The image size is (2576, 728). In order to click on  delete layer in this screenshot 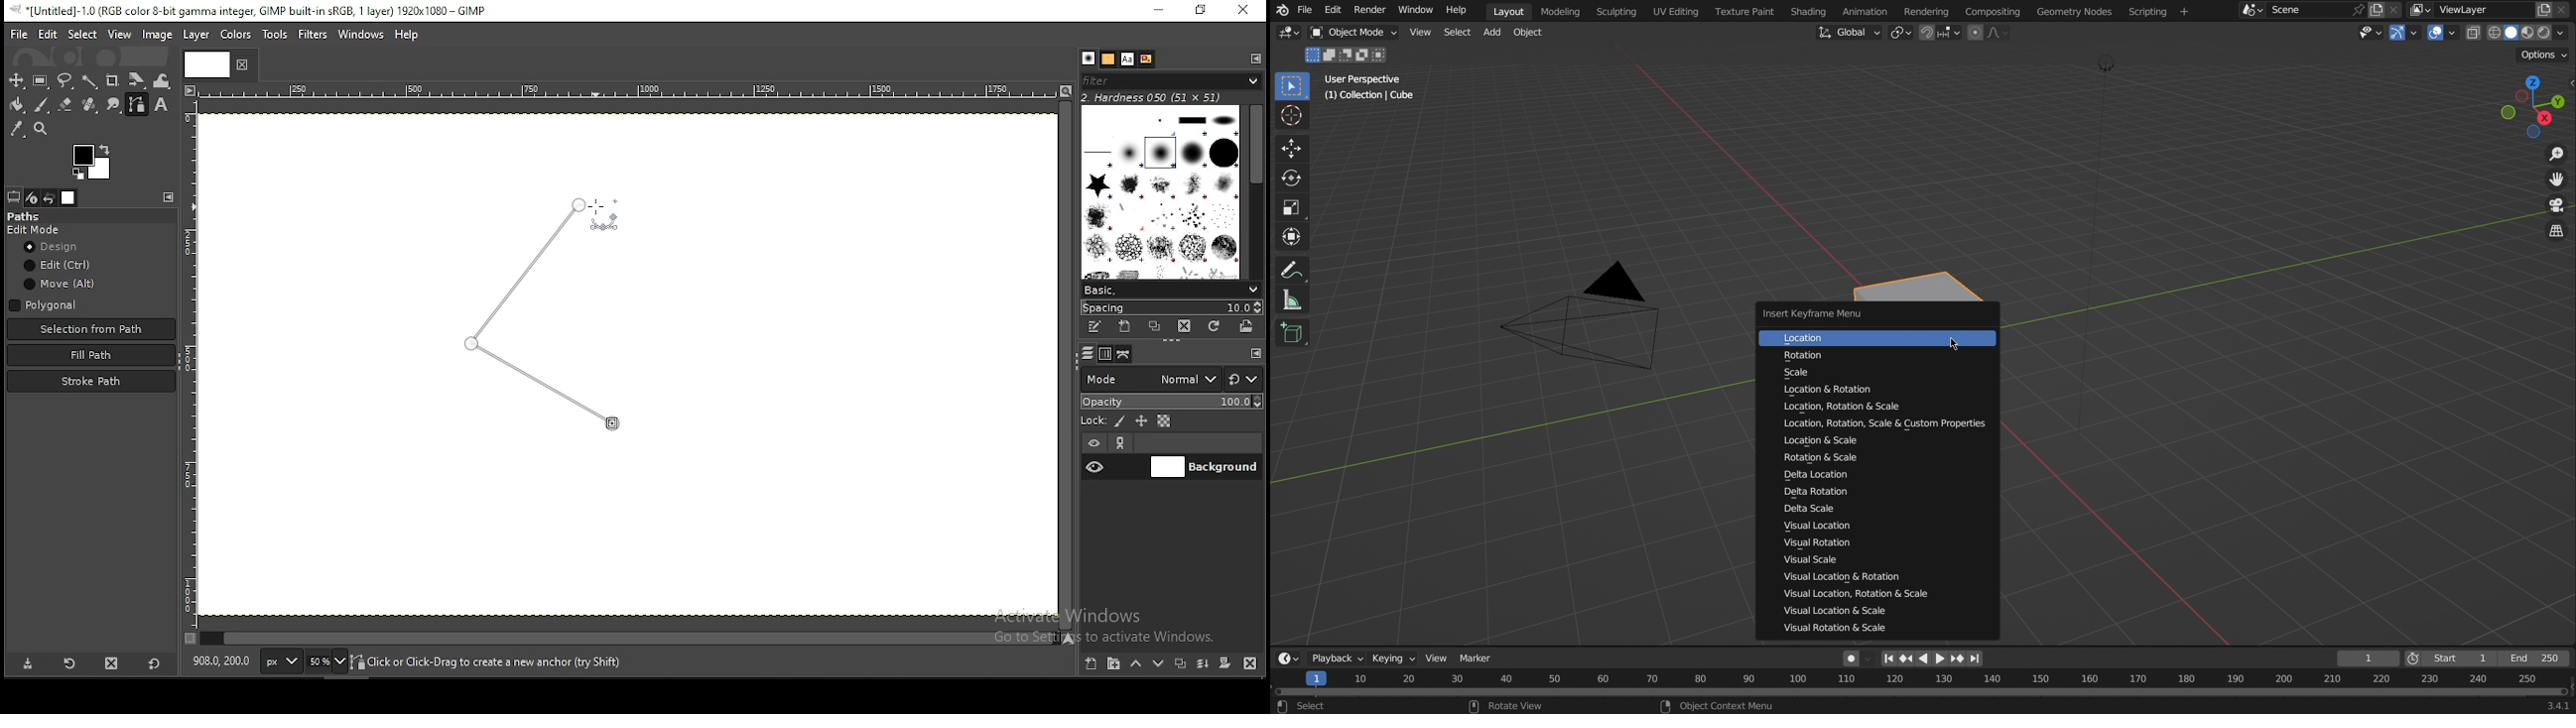, I will do `click(1249, 664)`.